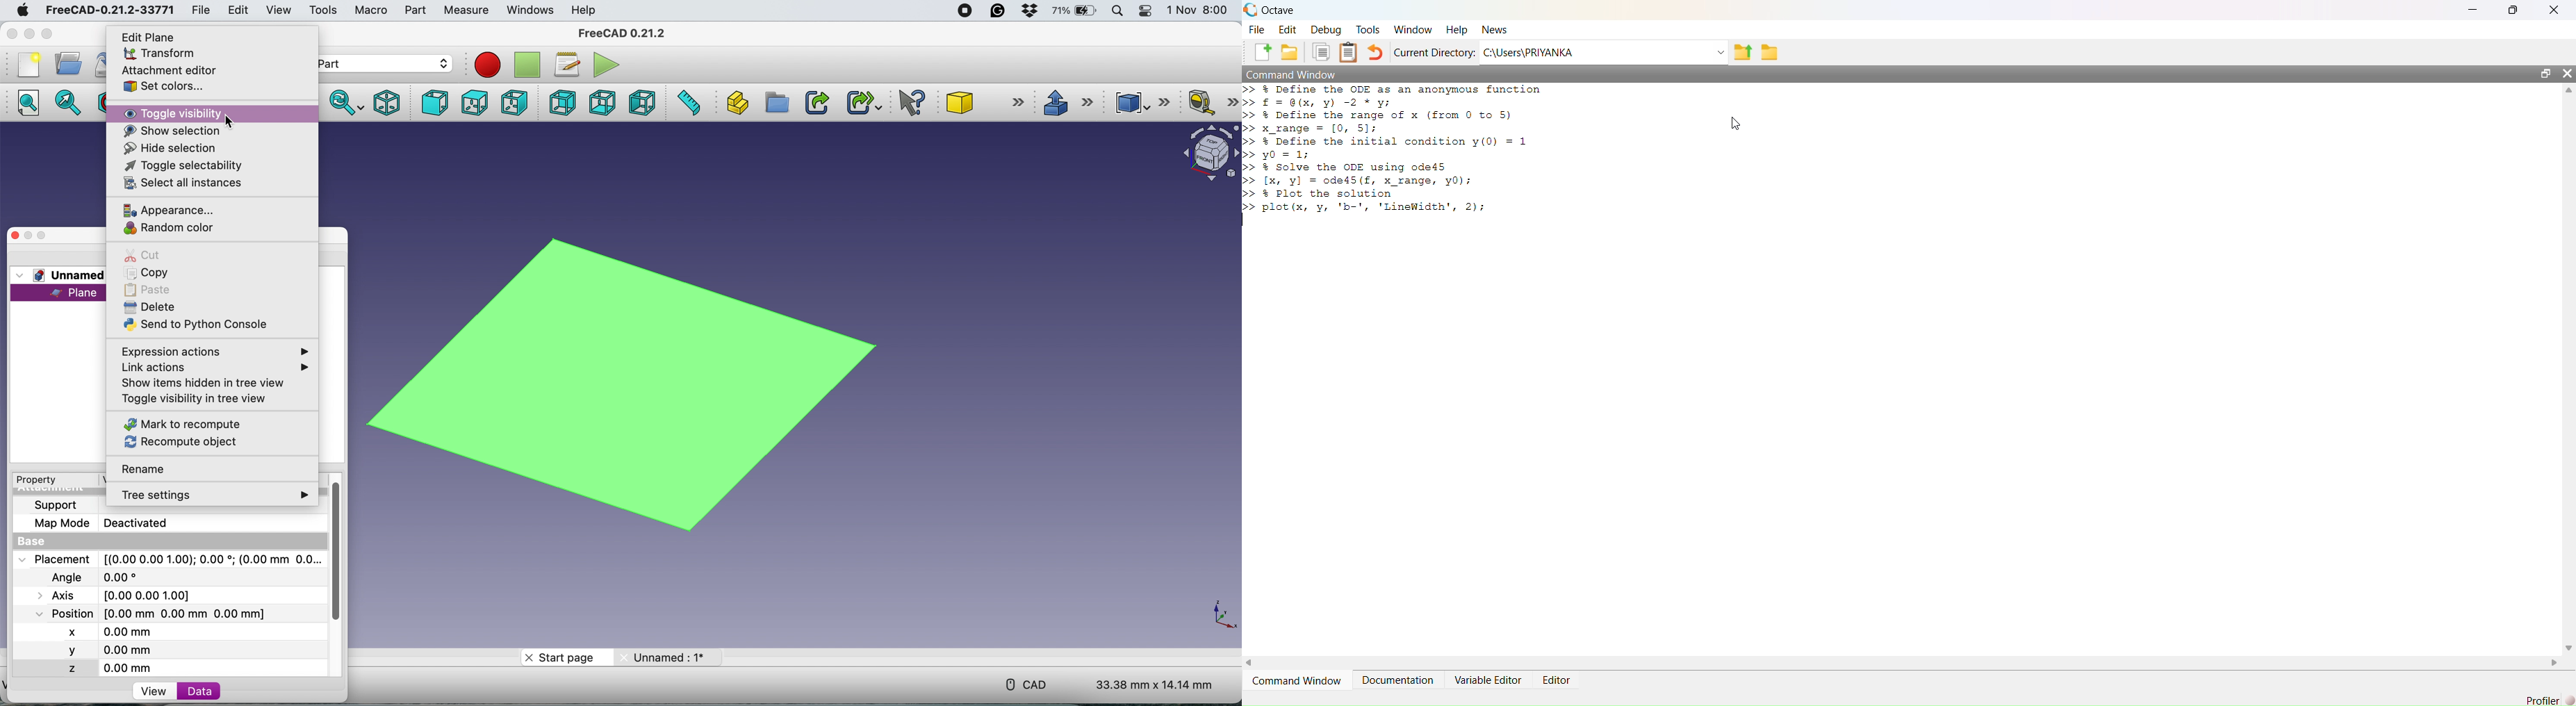  Describe the element at coordinates (1256, 29) in the screenshot. I see `File` at that location.